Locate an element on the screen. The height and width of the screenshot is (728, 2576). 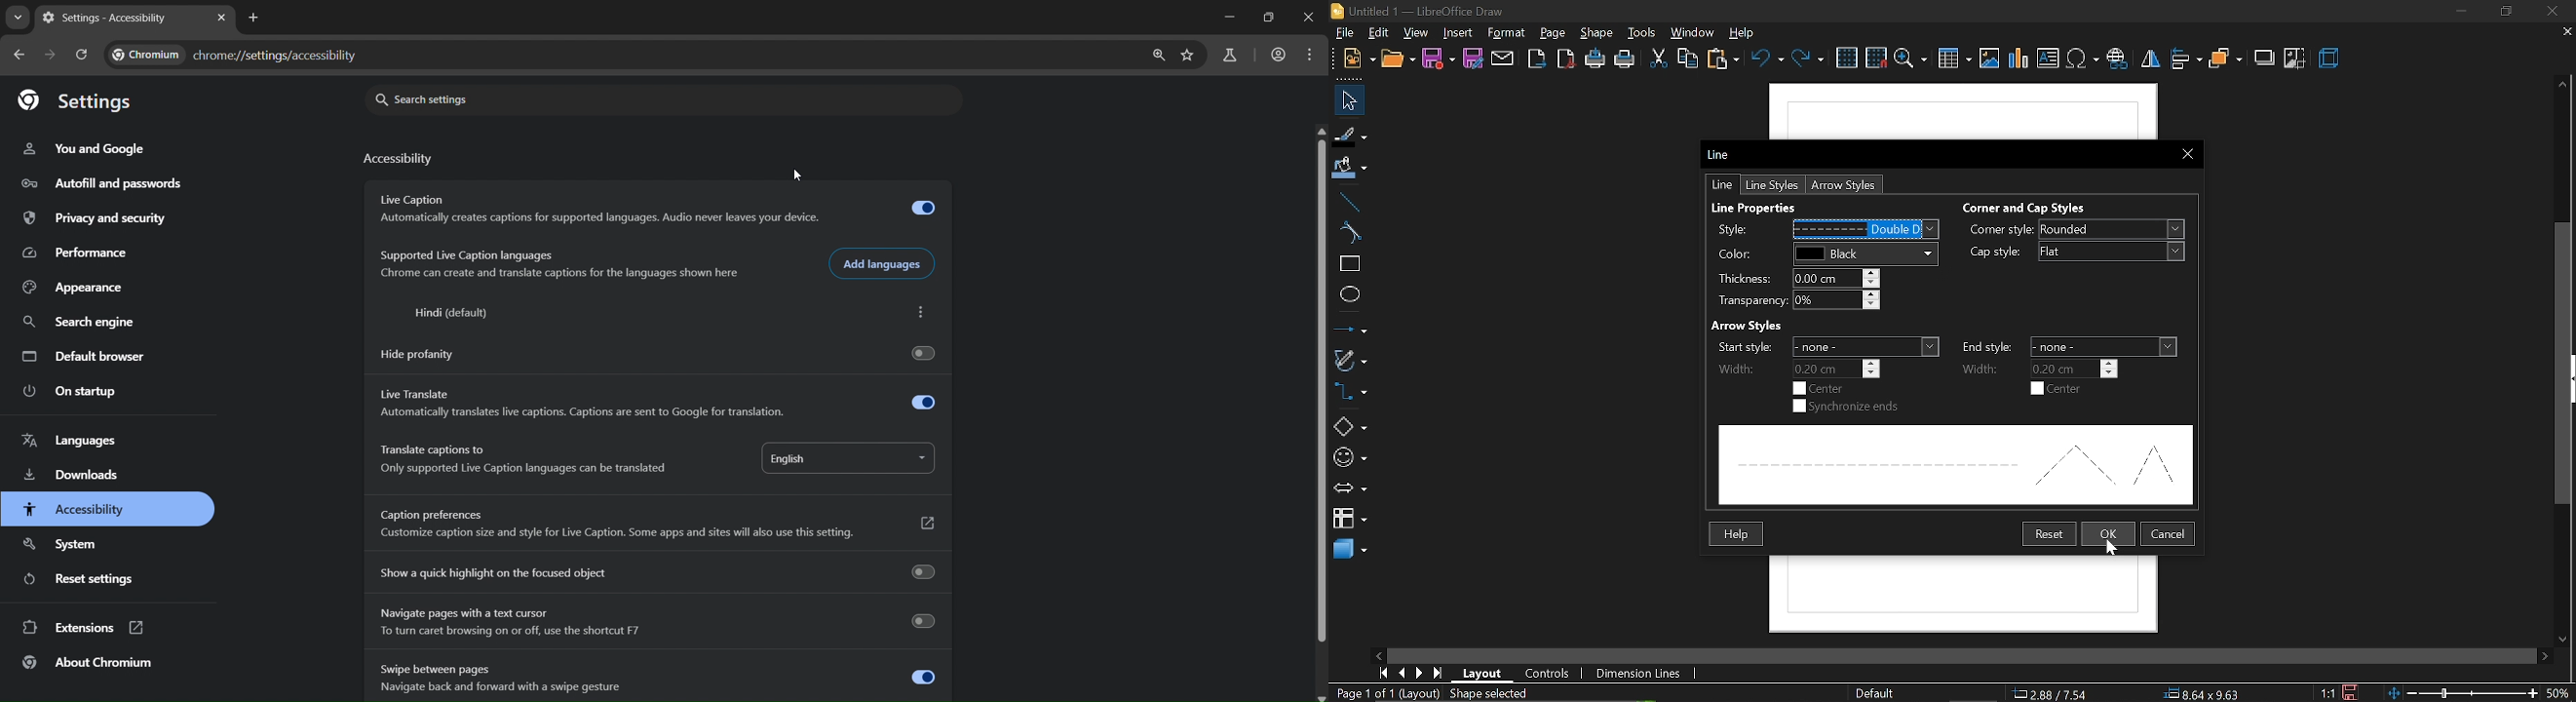
page style (Default) is located at coordinates (1879, 692).